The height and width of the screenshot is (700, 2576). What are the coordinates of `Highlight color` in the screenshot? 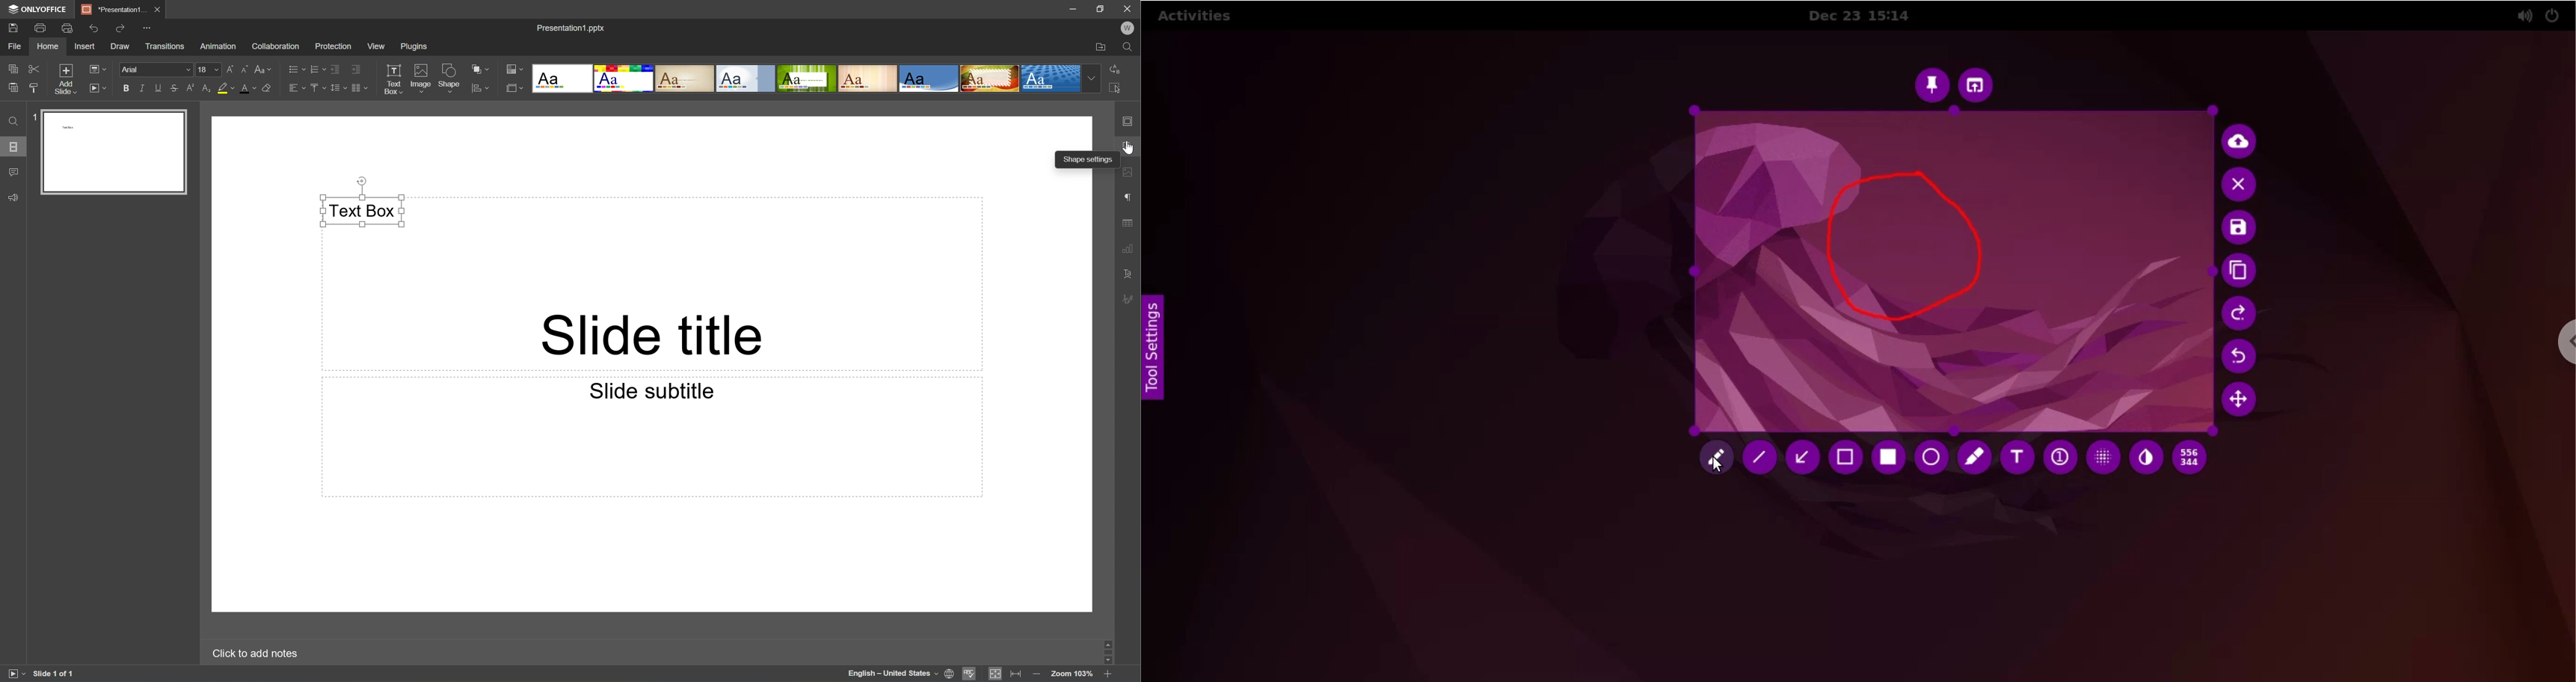 It's located at (224, 88).